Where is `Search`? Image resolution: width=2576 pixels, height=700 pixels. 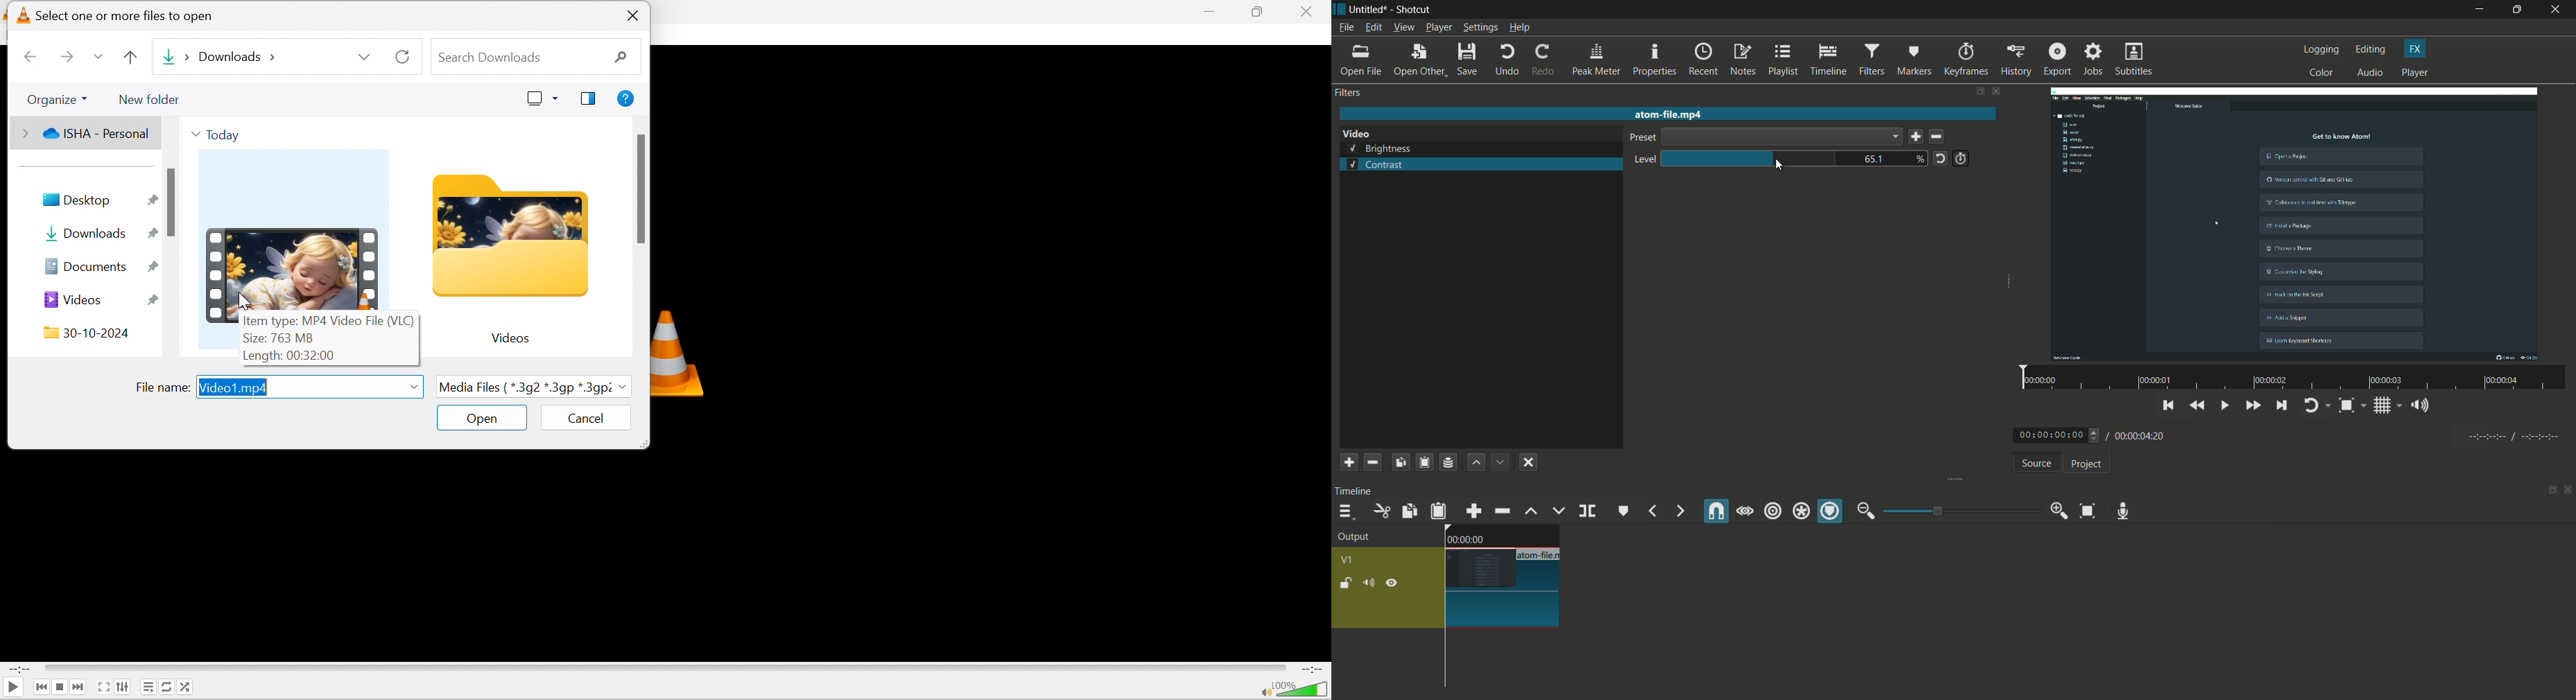
Search is located at coordinates (622, 58).